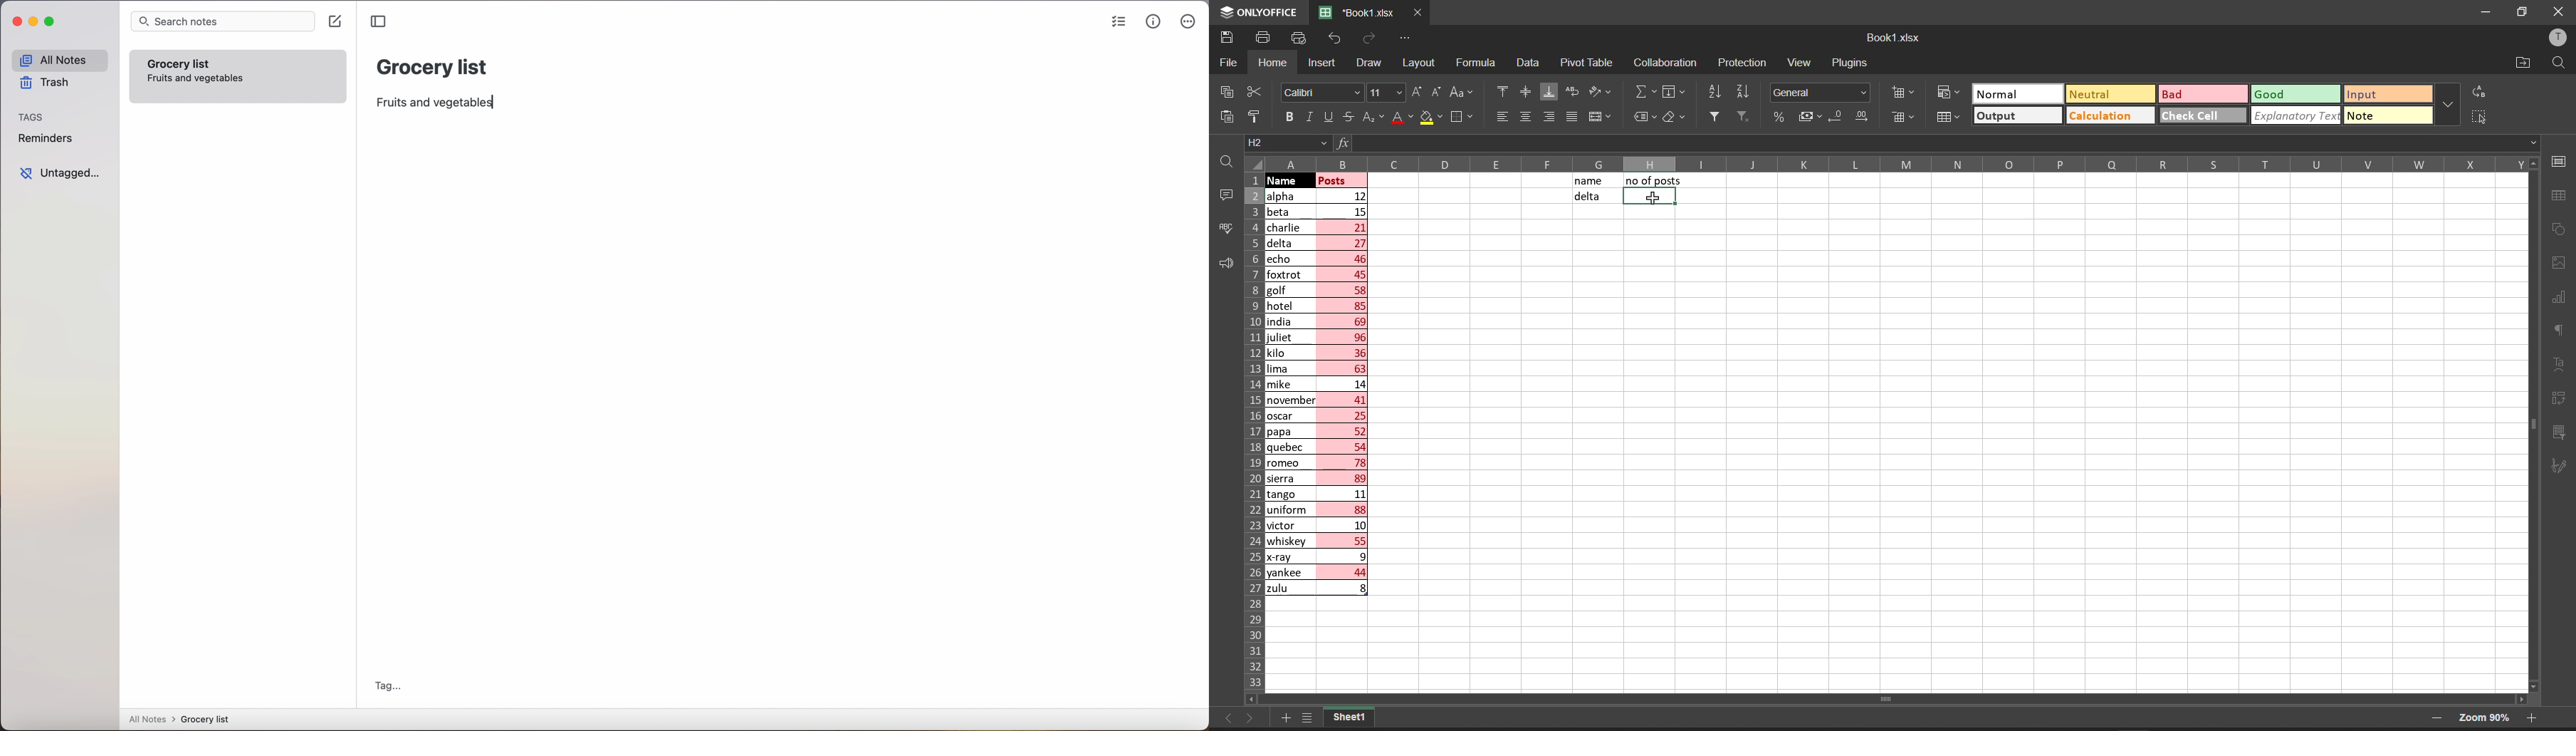  I want to click on trash, so click(43, 85).